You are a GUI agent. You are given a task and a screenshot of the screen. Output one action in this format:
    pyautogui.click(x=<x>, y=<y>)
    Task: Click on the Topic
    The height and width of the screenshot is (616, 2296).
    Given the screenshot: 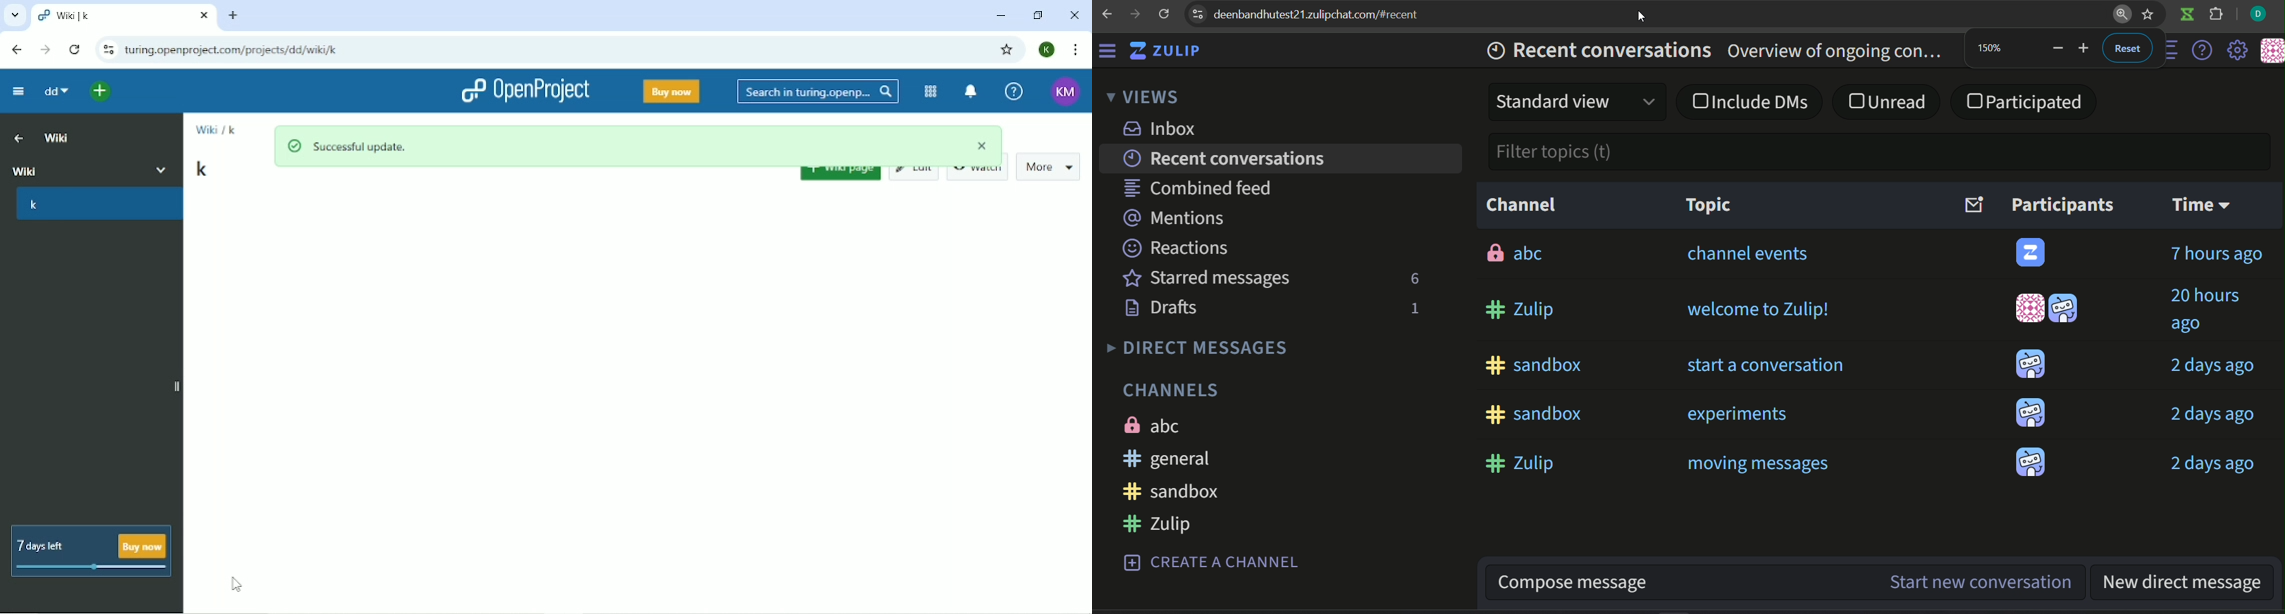 What is the action you would take?
    pyautogui.click(x=1704, y=205)
    